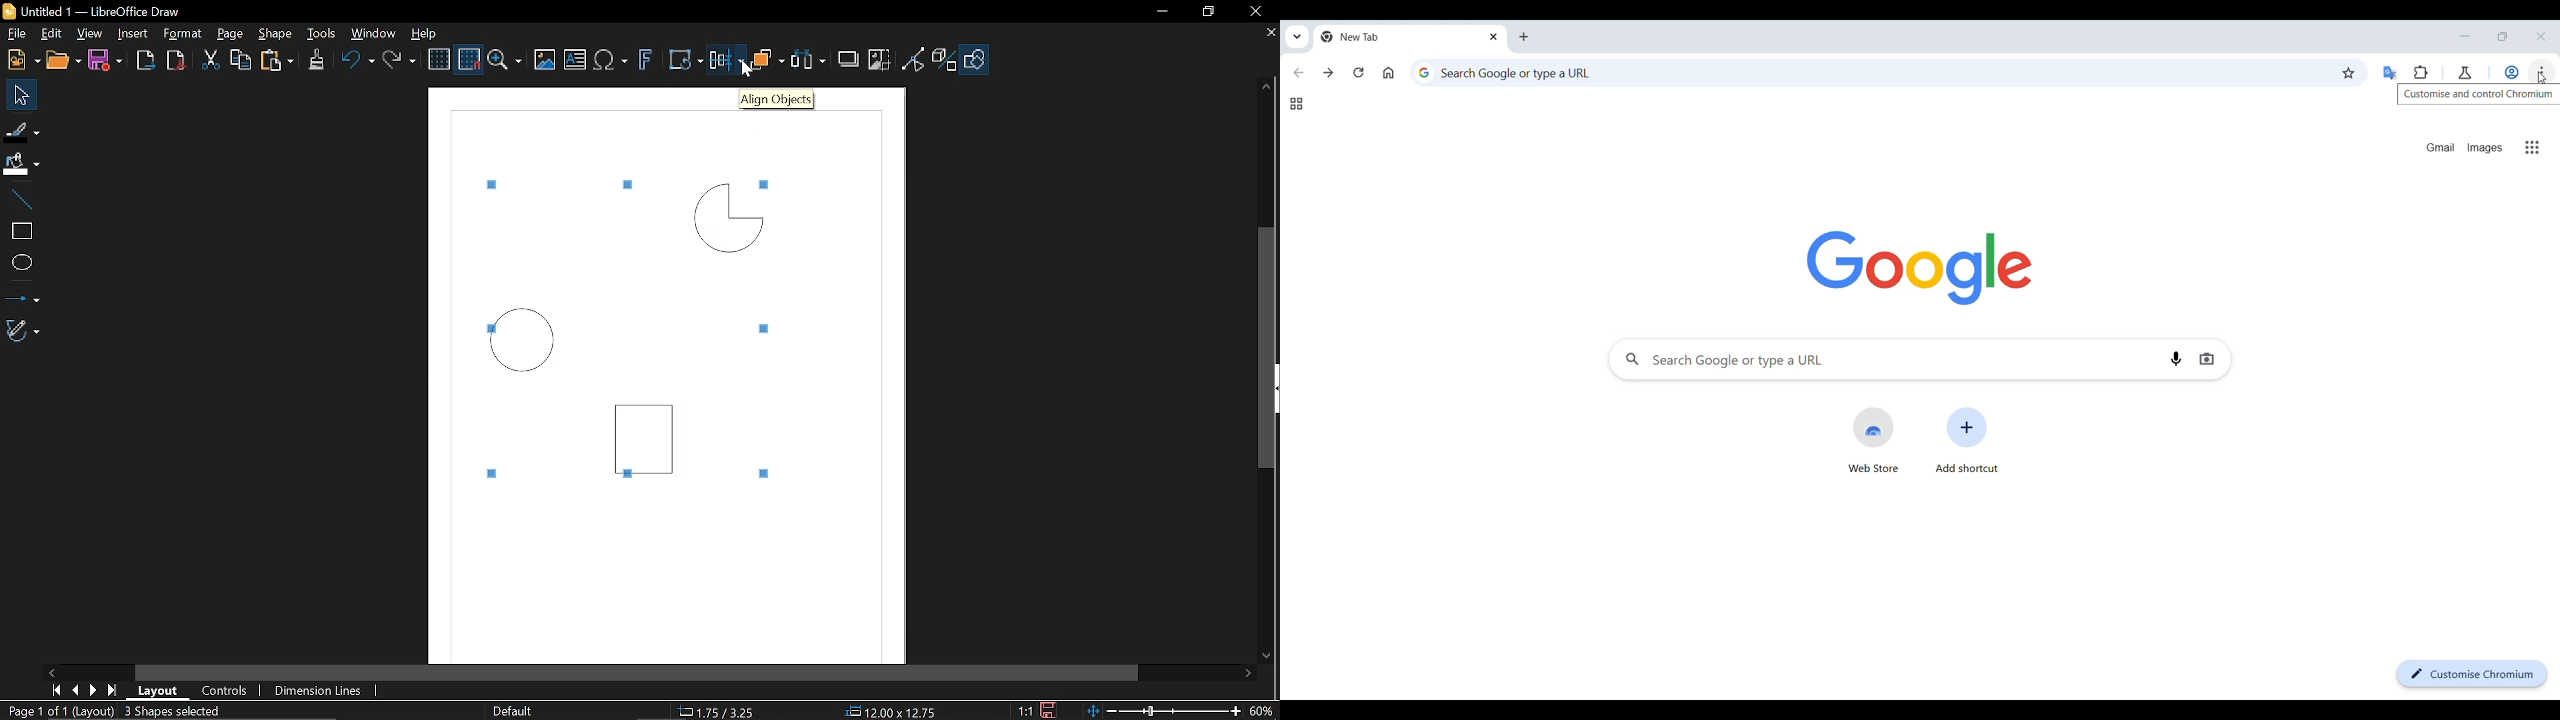 Image resolution: width=2576 pixels, height=728 pixels. What do you see at coordinates (768, 62) in the screenshot?
I see `Arrange` at bounding box center [768, 62].